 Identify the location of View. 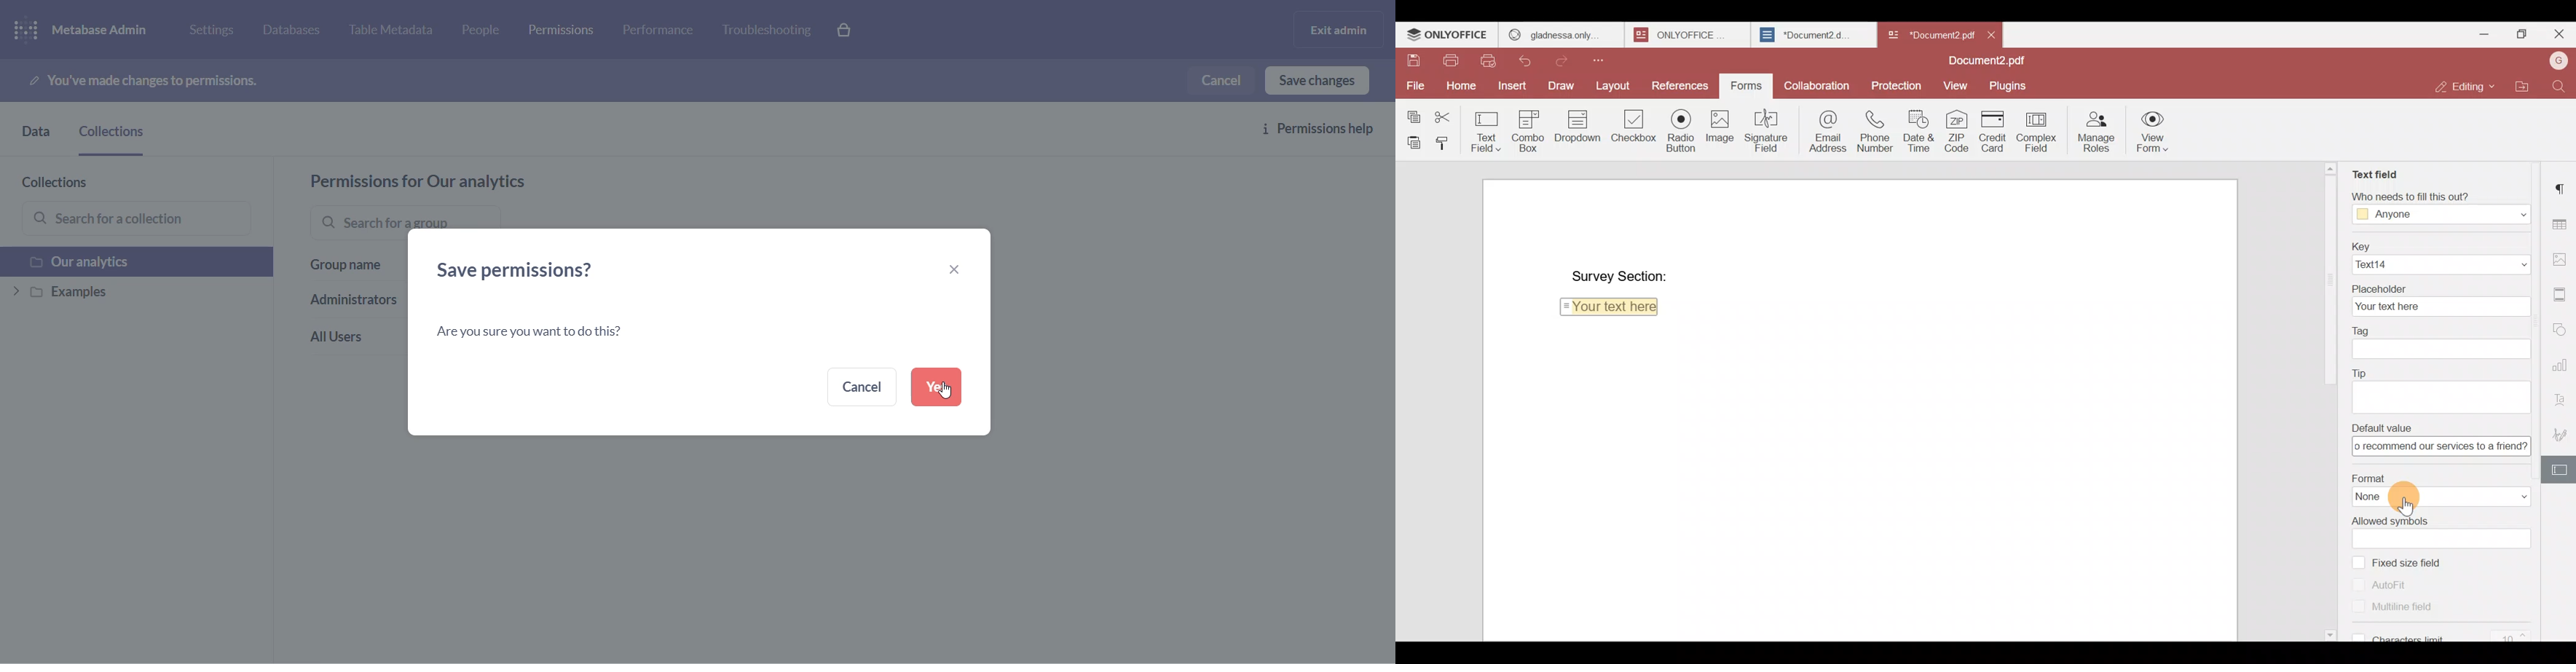
(1953, 84).